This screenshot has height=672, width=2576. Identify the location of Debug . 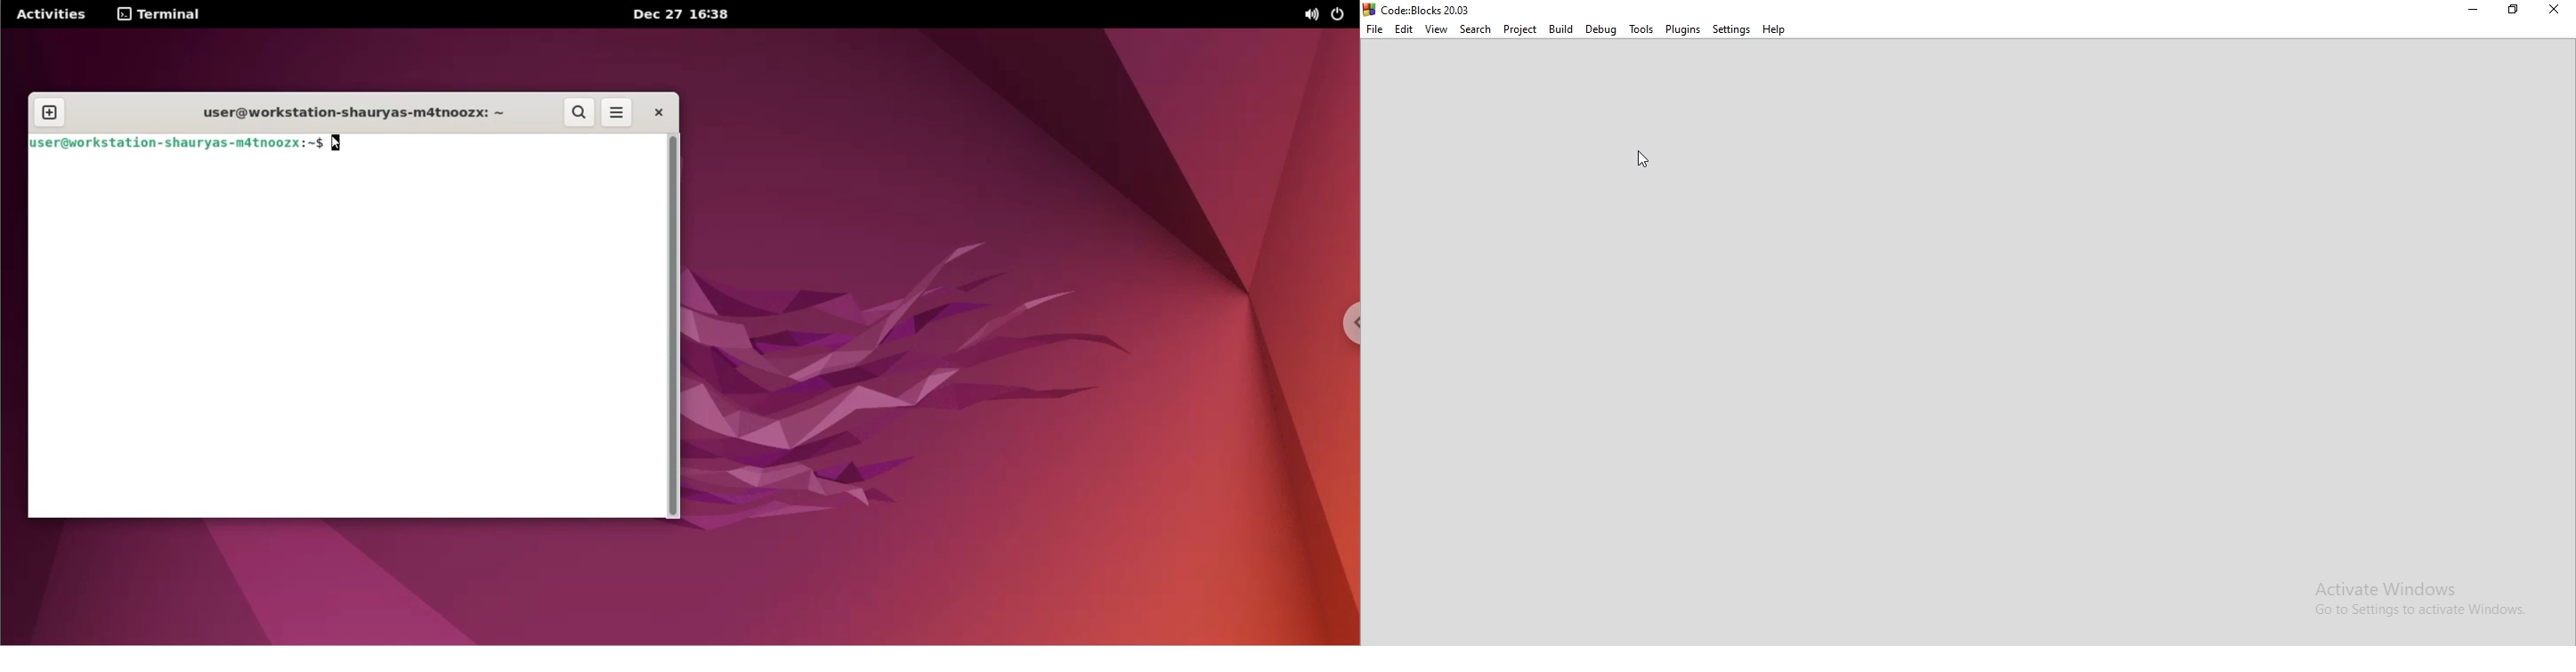
(1601, 30).